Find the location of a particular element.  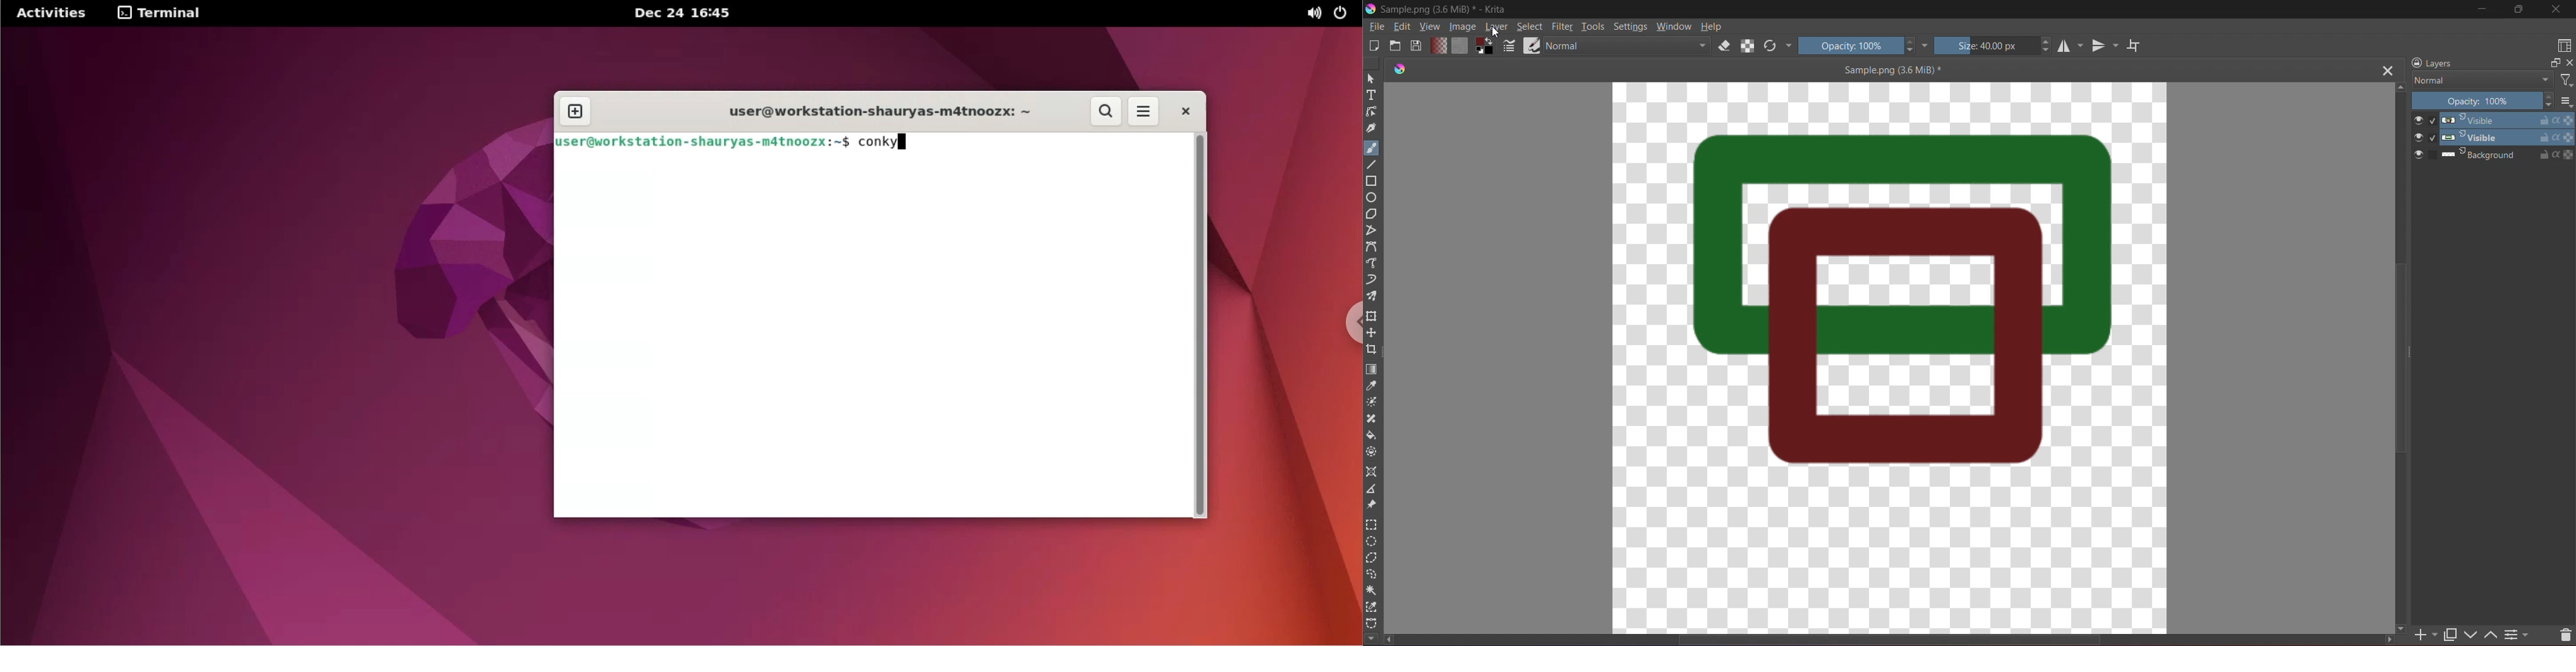

Mask Up is located at coordinates (2490, 632).